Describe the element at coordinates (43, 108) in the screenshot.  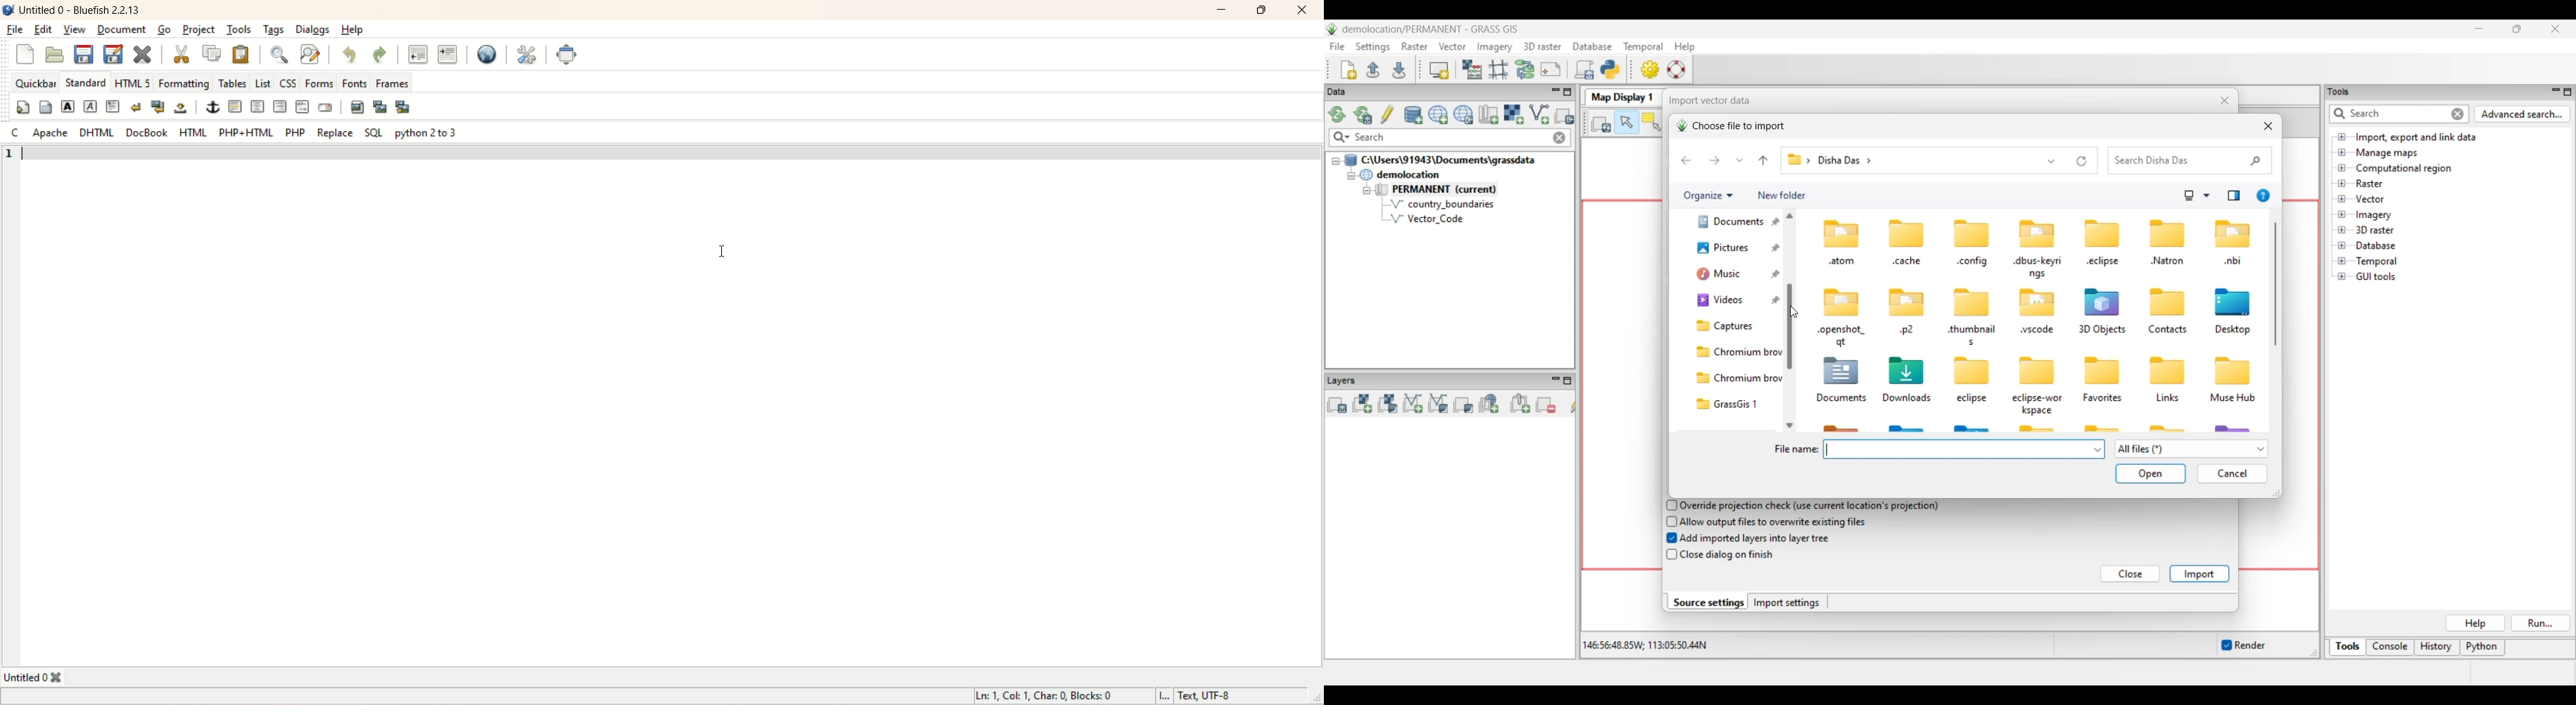
I see `body` at that location.